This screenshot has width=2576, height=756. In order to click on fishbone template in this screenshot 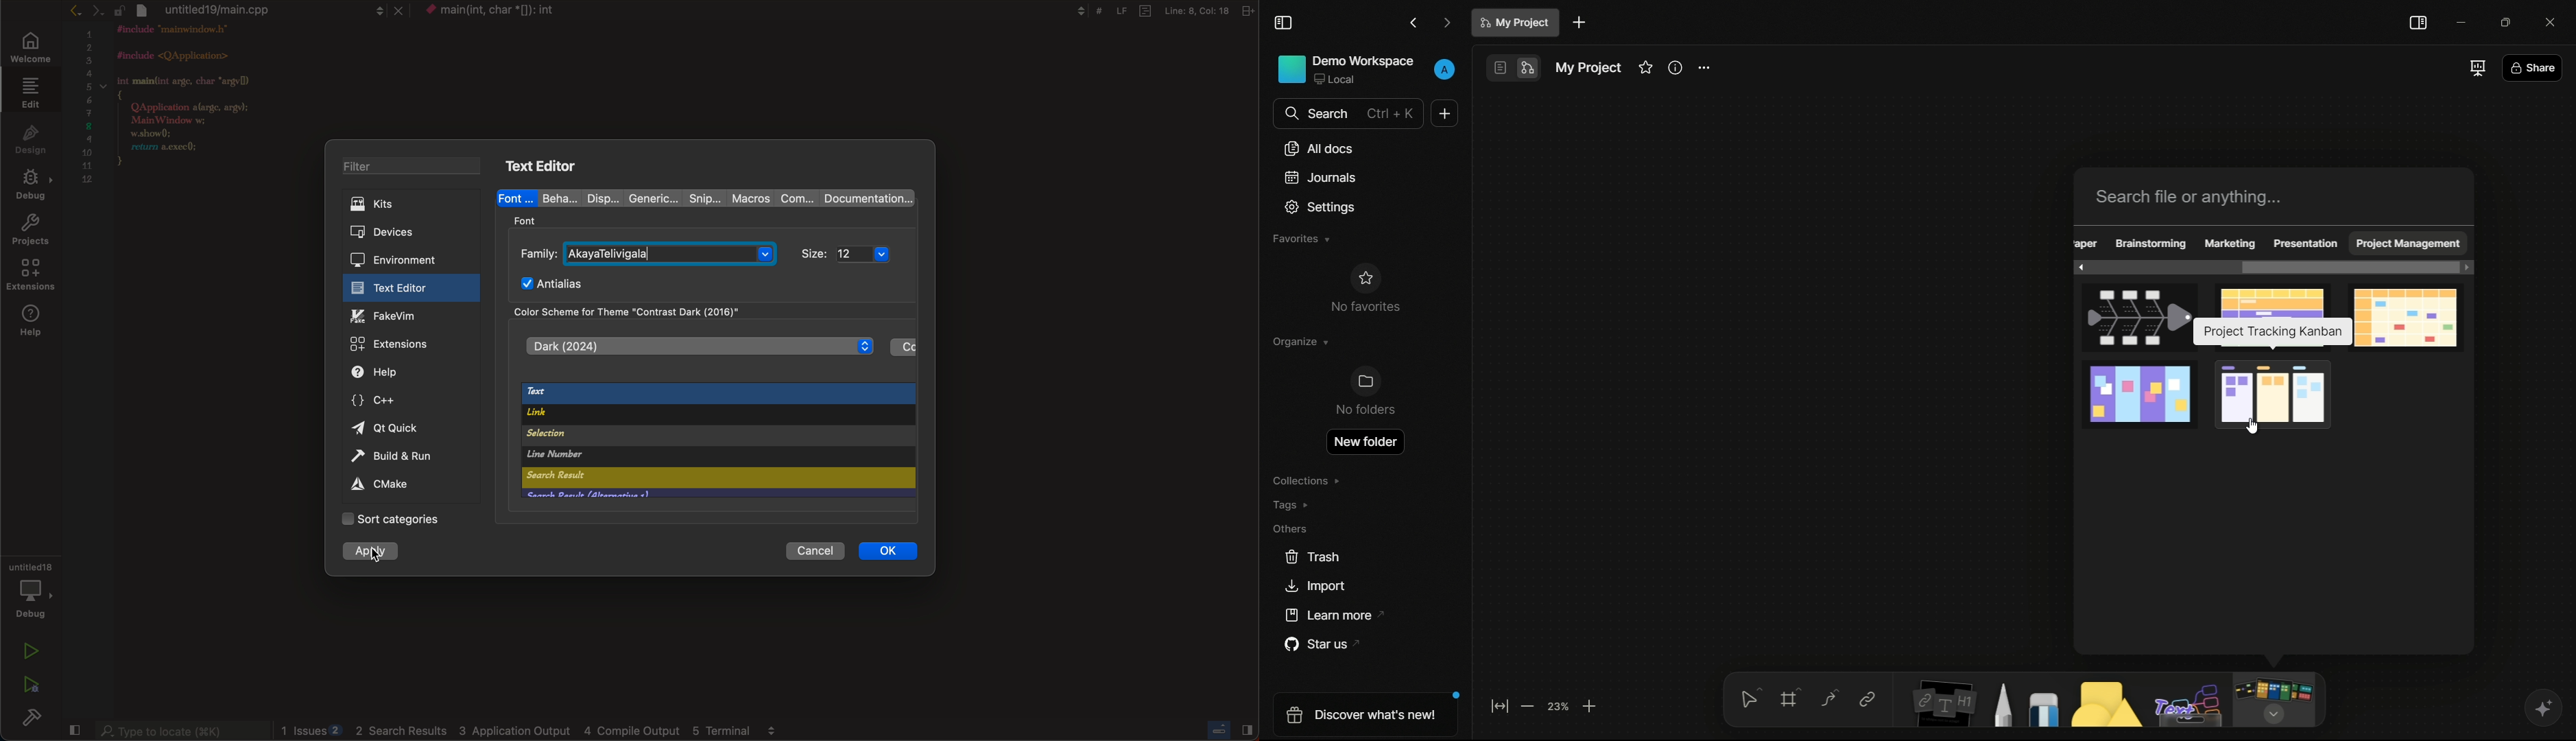, I will do `click(2137, 320)`.